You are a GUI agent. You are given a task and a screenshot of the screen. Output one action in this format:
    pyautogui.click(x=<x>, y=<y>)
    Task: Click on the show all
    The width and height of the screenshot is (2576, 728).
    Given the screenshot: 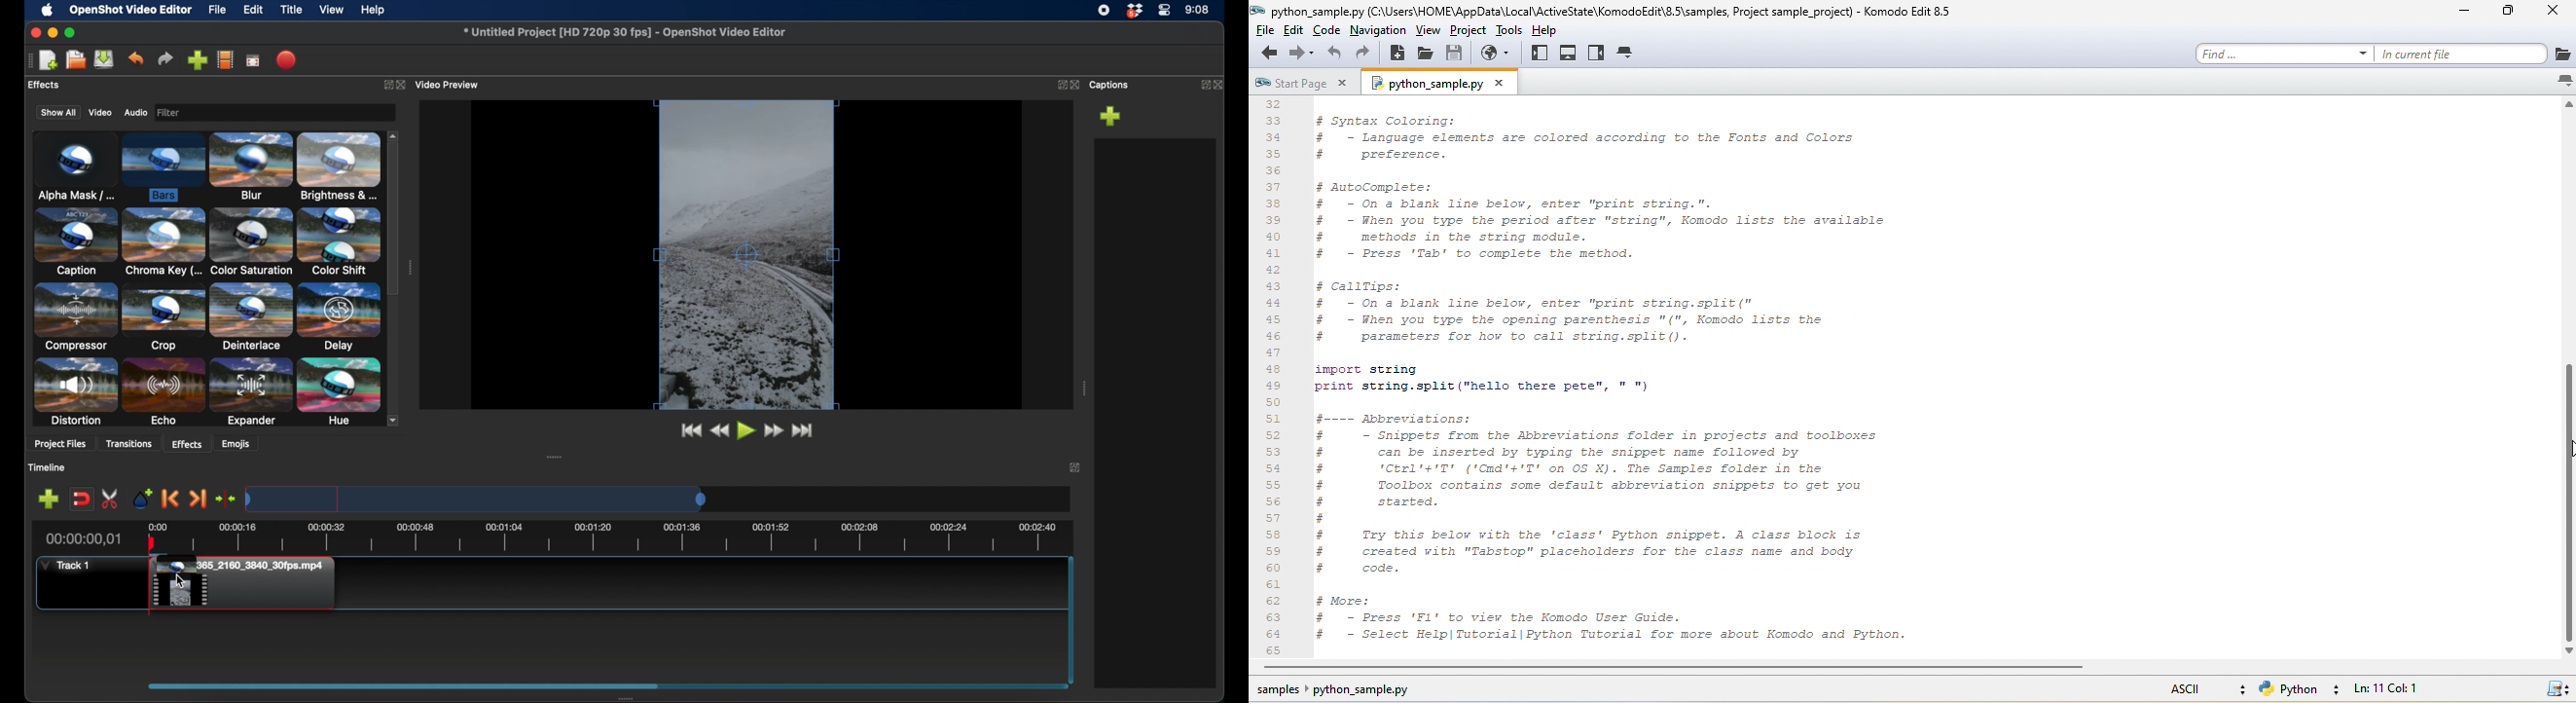 What is the action you would take?
    pyautogui.click(x=57, y=113)
    